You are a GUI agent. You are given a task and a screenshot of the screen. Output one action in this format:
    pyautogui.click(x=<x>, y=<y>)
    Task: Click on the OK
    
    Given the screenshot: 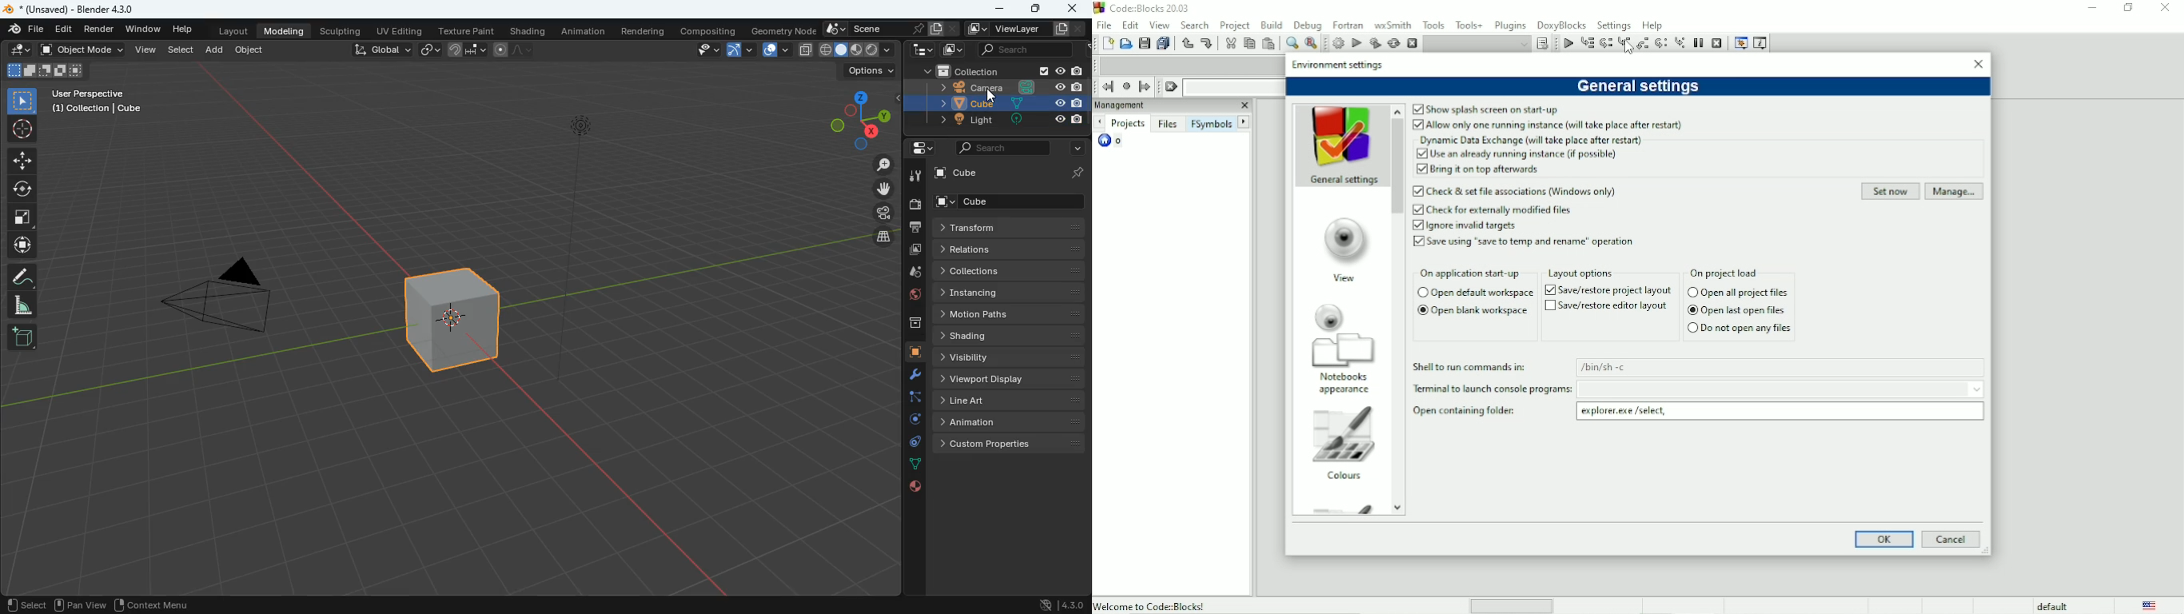 What is the action you would take?
    pyautogui.click(x=1884, y=539)
    